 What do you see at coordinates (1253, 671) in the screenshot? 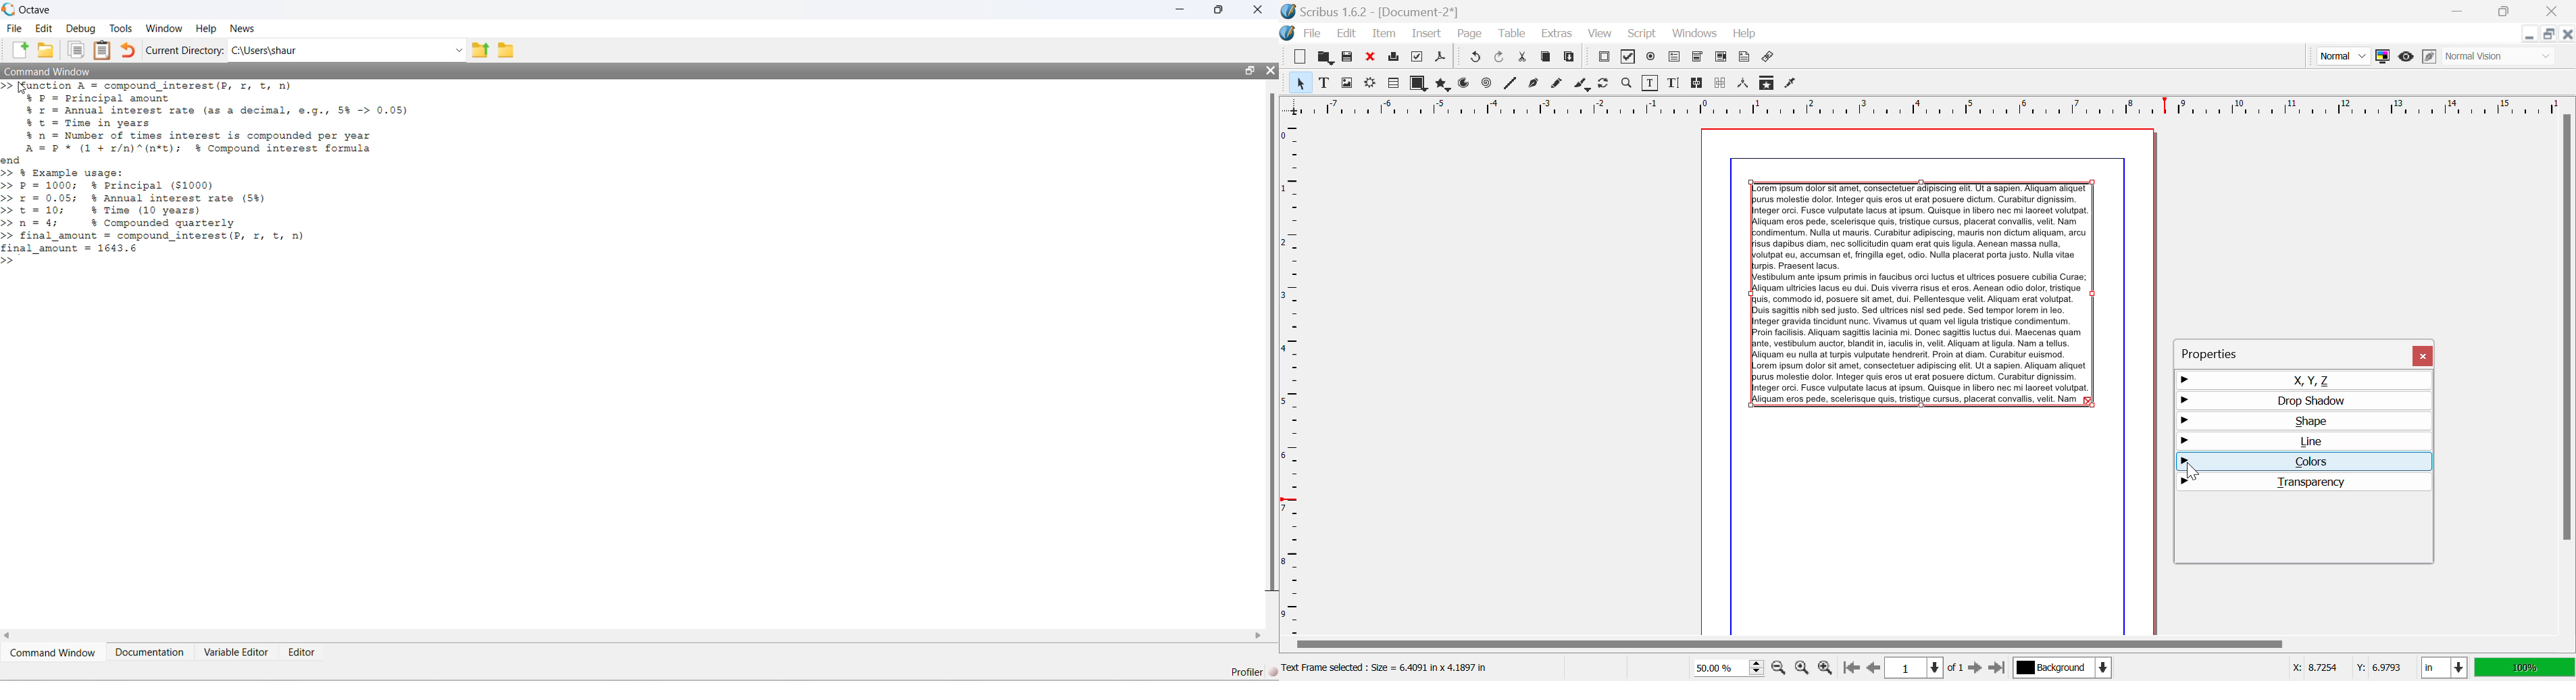
I see `Profiler` at bounding box center [1253, 671].